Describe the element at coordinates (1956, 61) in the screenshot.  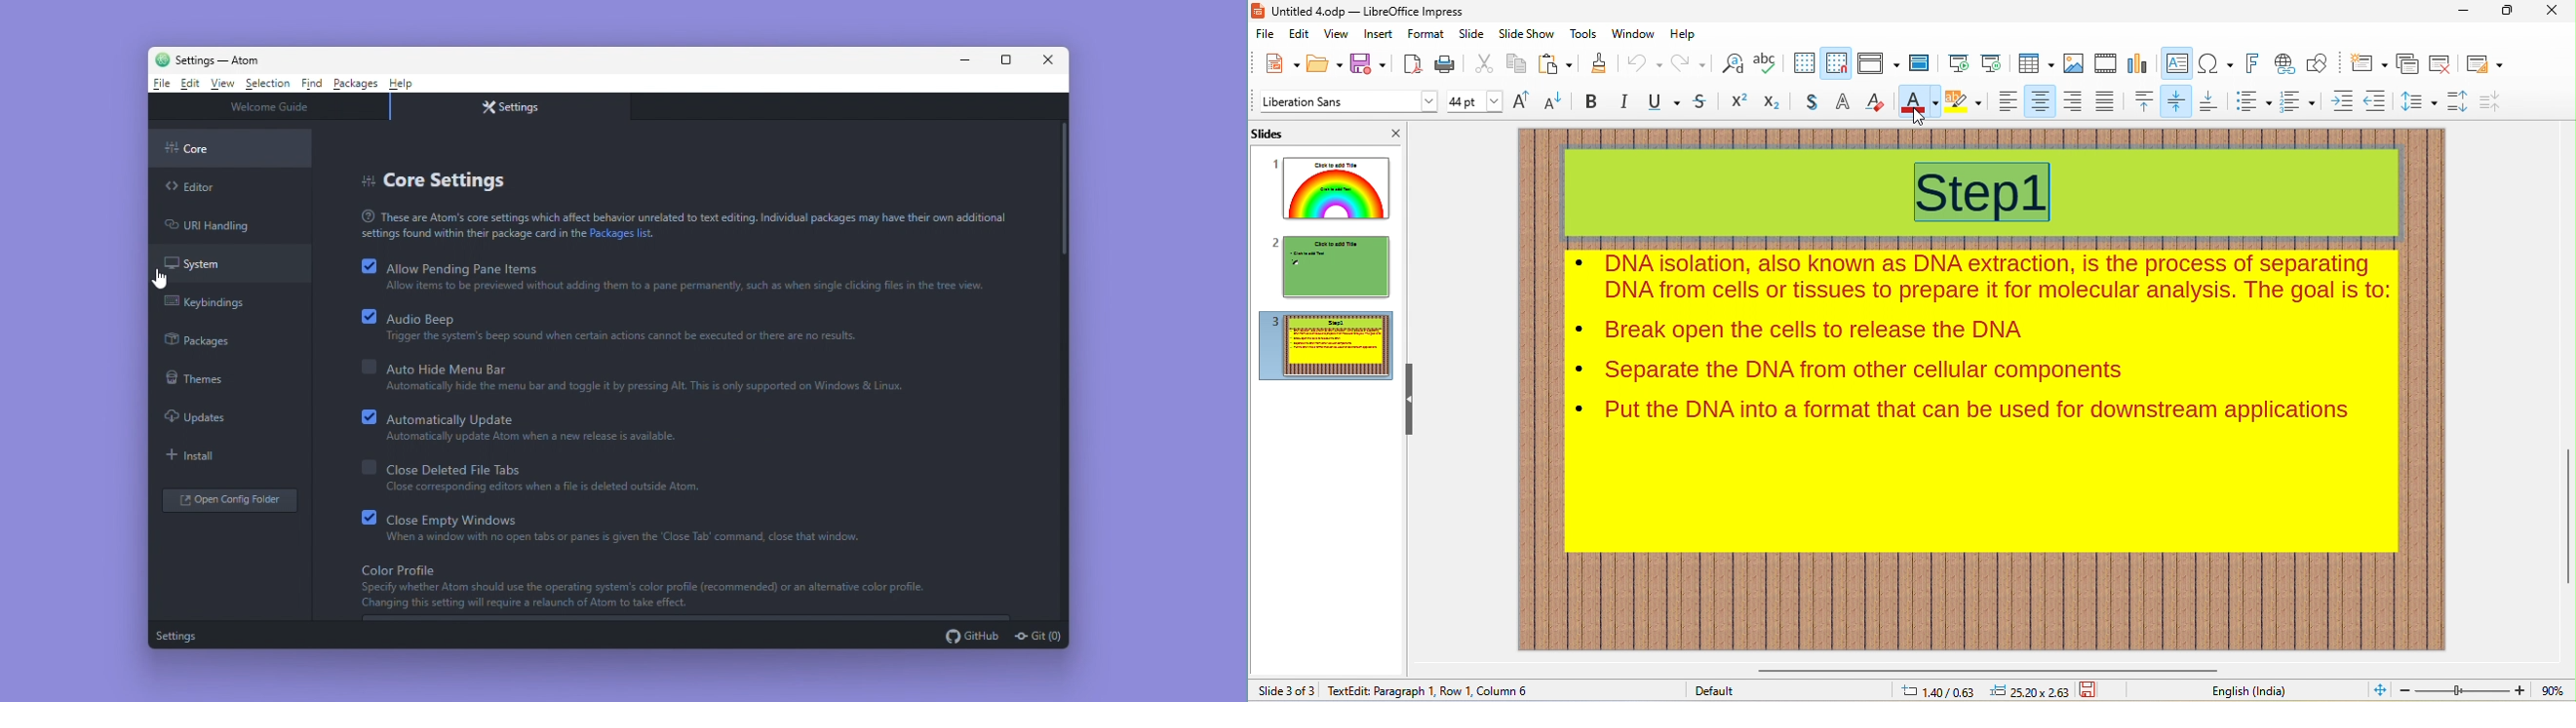
I see `start from beginning` at that location.